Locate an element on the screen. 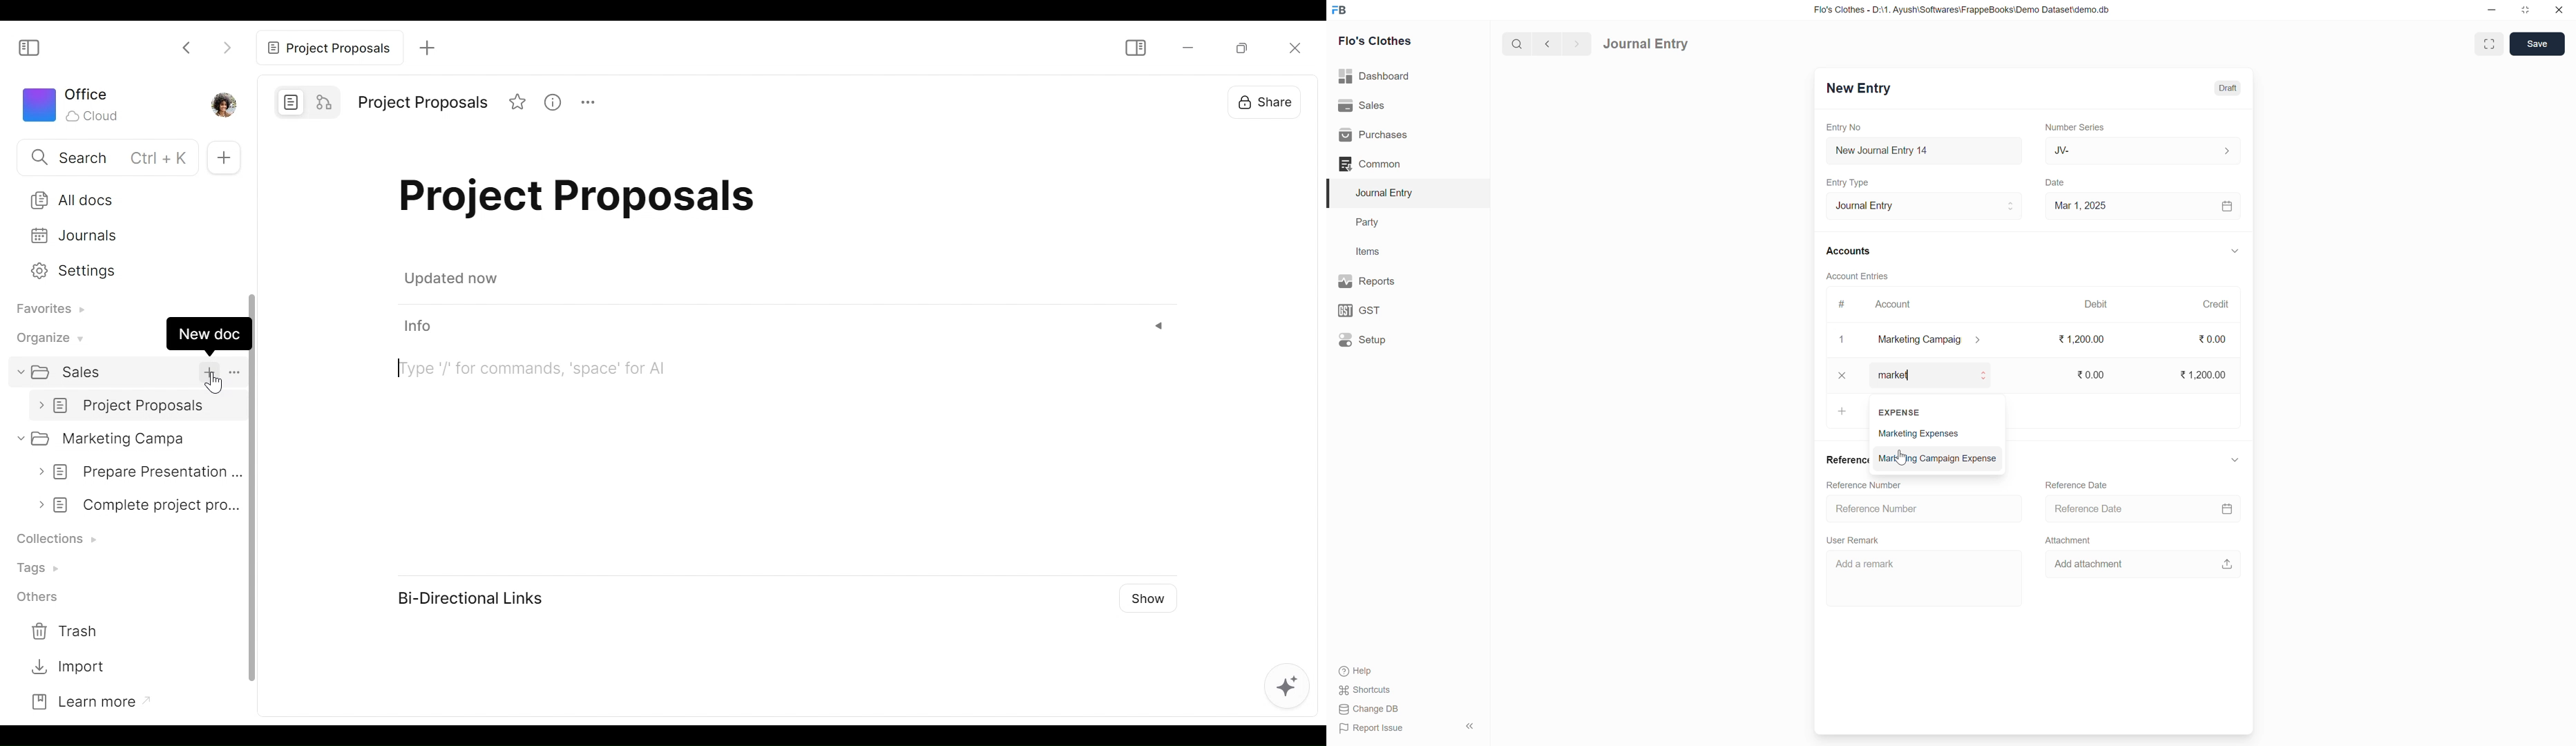  Account is located at coordinates (1895, 304).